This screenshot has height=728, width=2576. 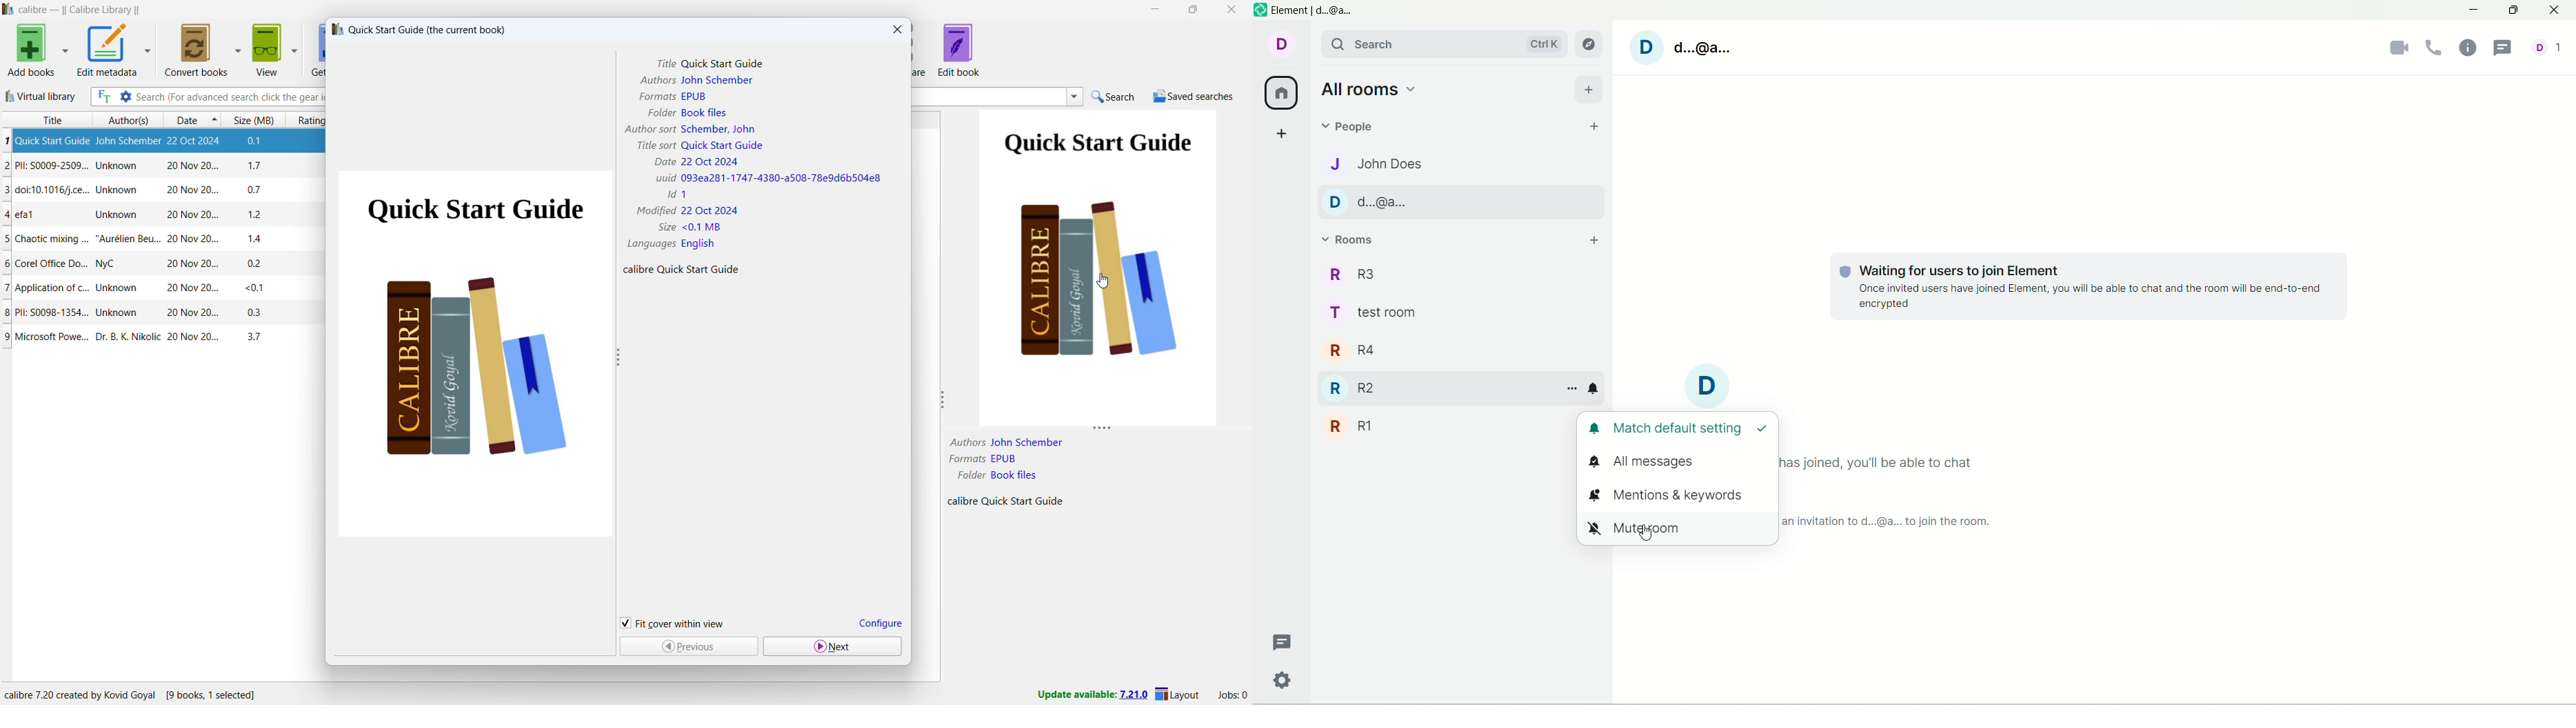 I want to click on 0.2, so click(x=254, y=264).